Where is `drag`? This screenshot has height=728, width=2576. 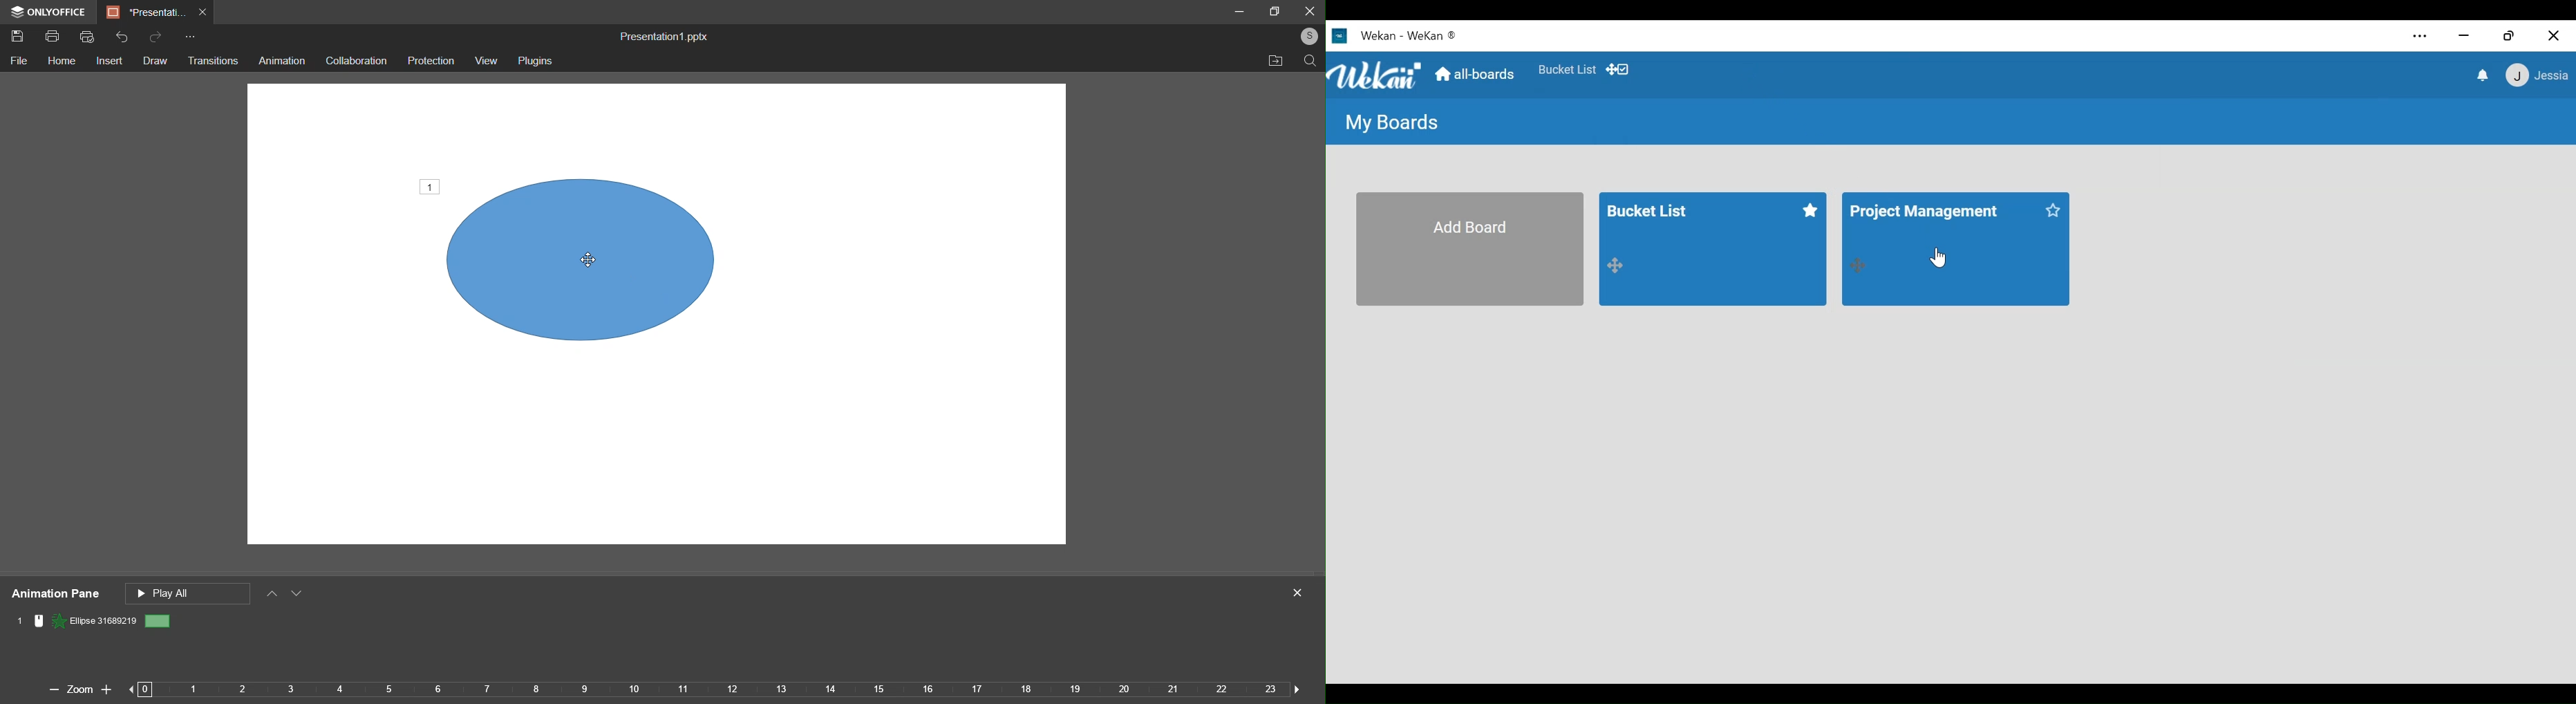
drag is located at coordinates (1621, 267).